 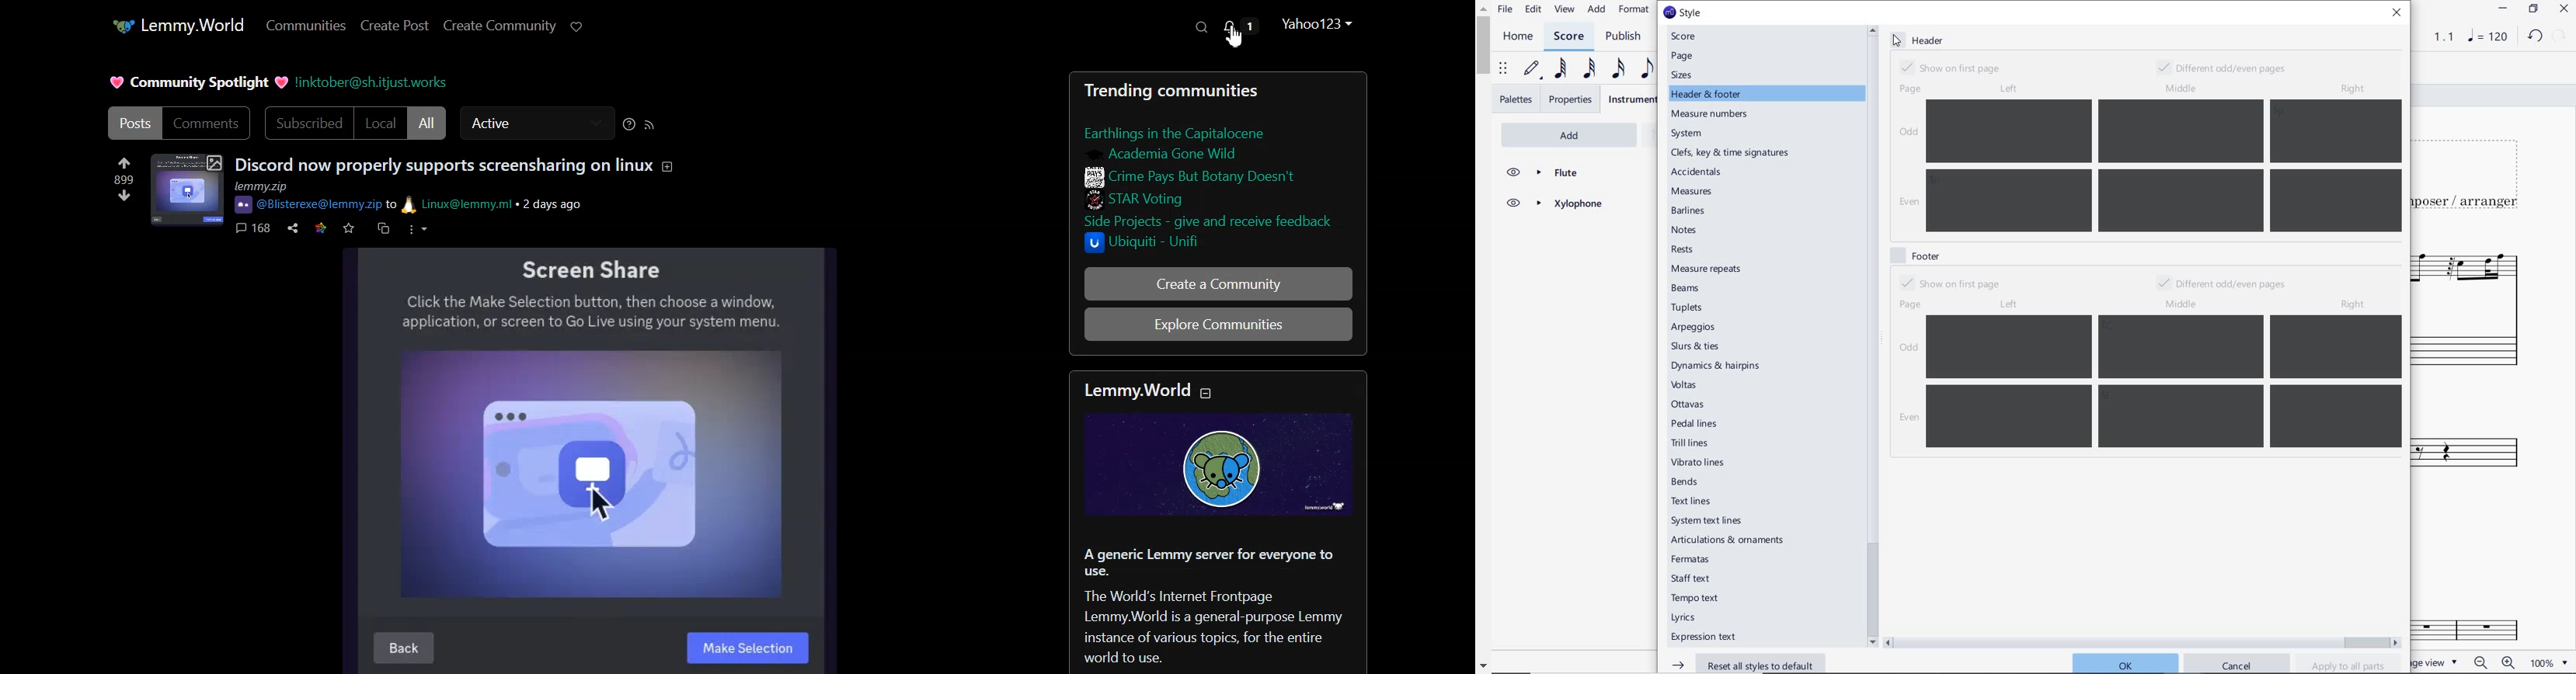 I want to click on left, so click(x=2008, y=88).